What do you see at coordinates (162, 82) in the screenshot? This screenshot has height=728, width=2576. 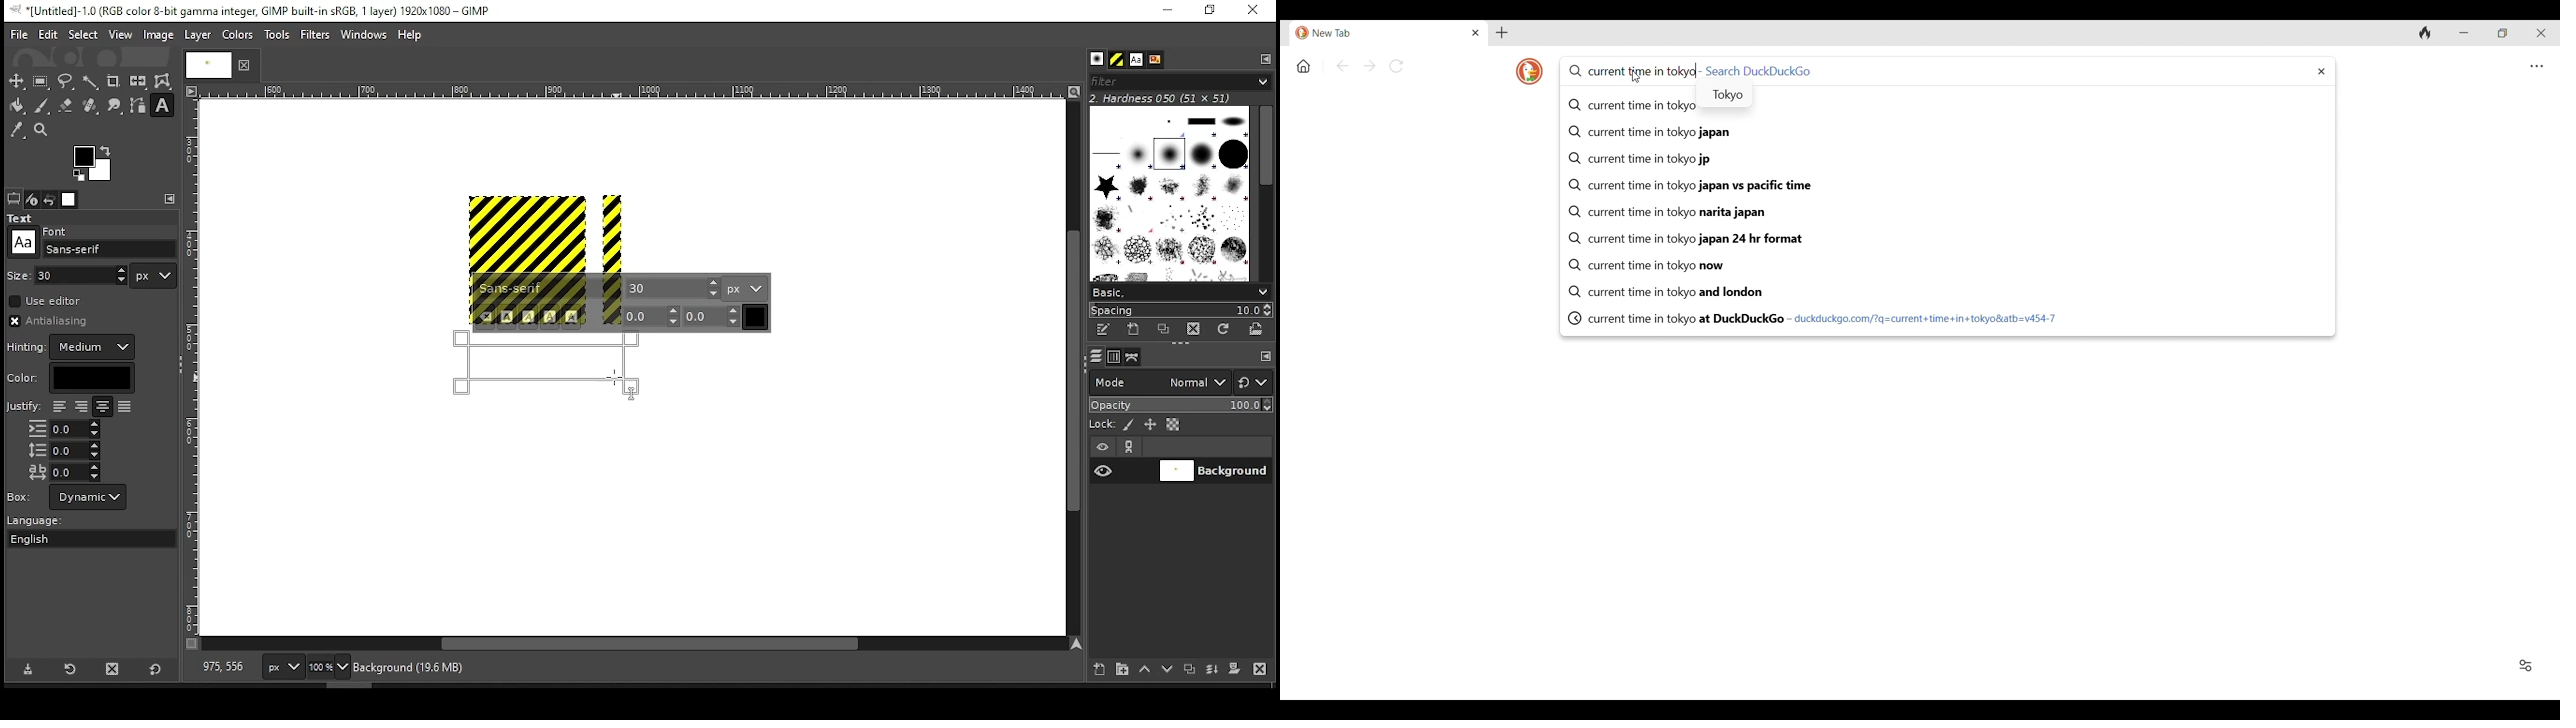 I see `warp transform tool` at bounding box center [162, 82].